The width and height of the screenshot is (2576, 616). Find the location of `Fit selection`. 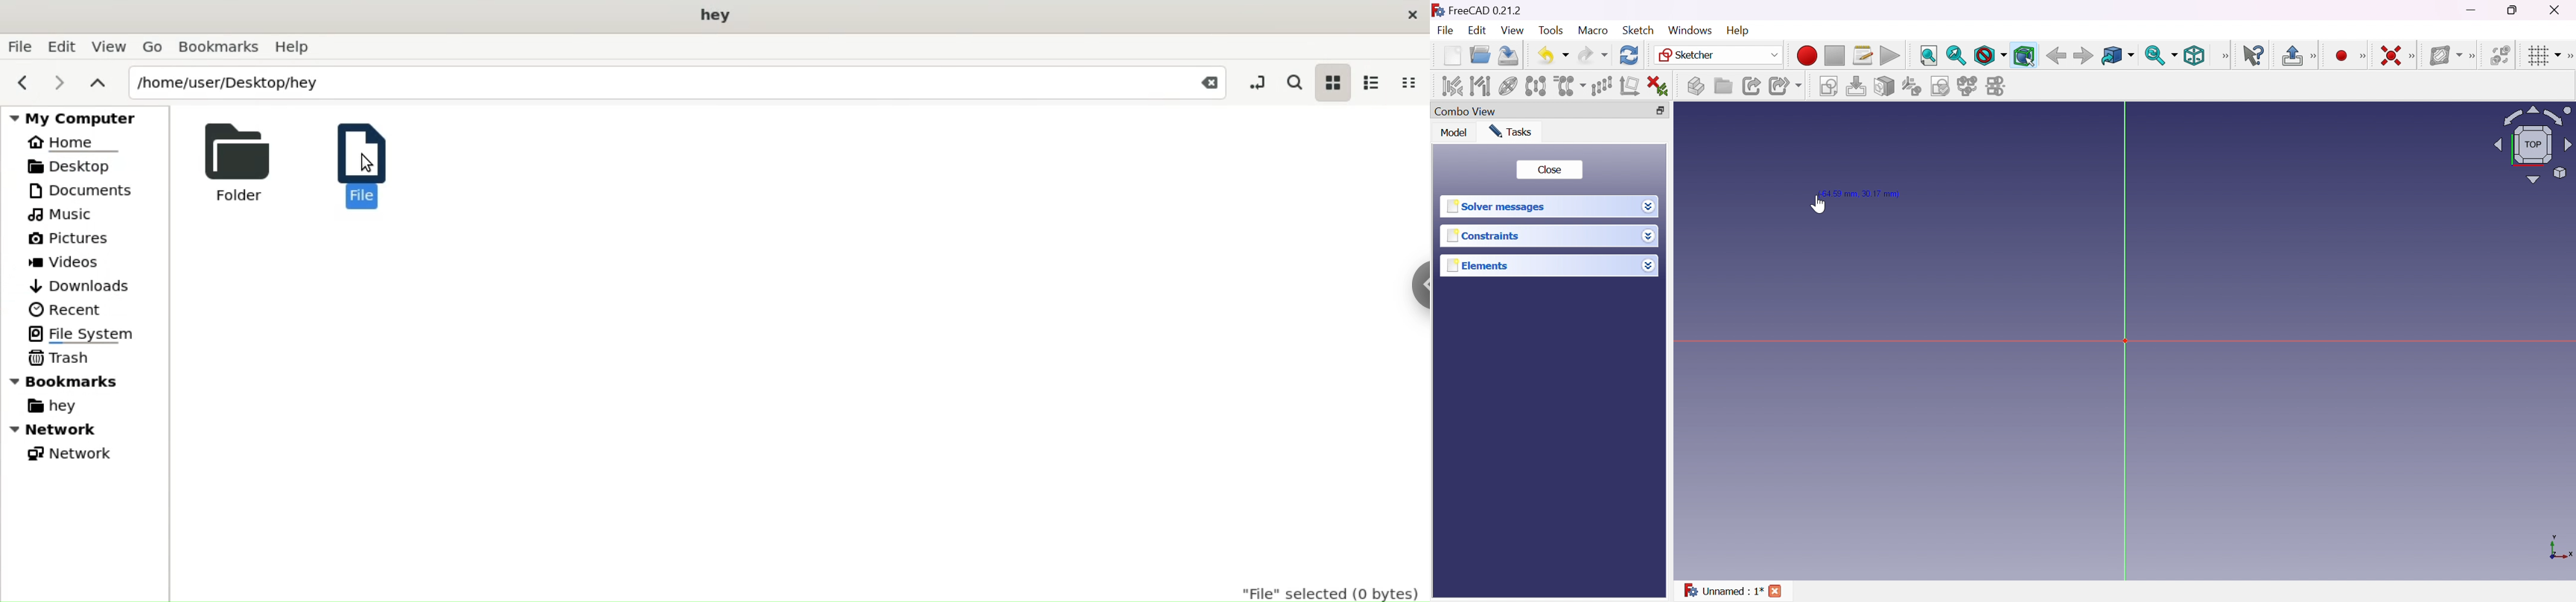

Fit selection is located at coordinates (1956, 56).